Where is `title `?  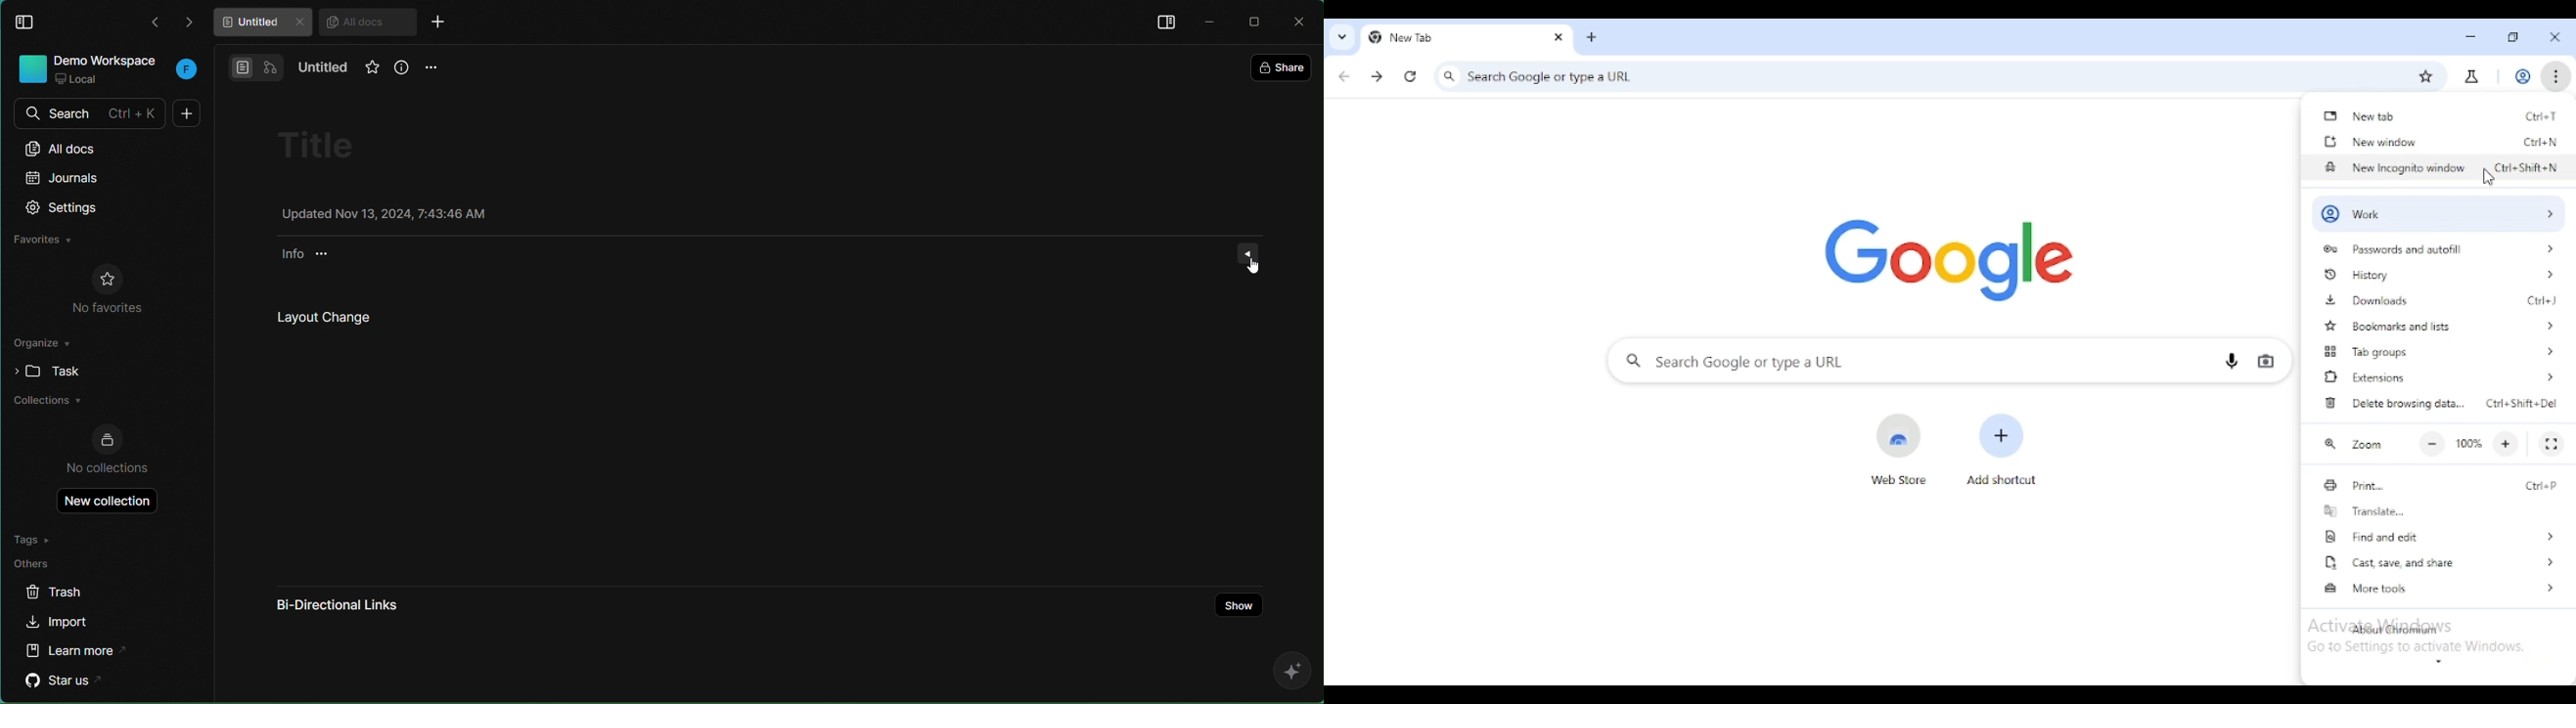
title  is located at coordinates (326, 144).